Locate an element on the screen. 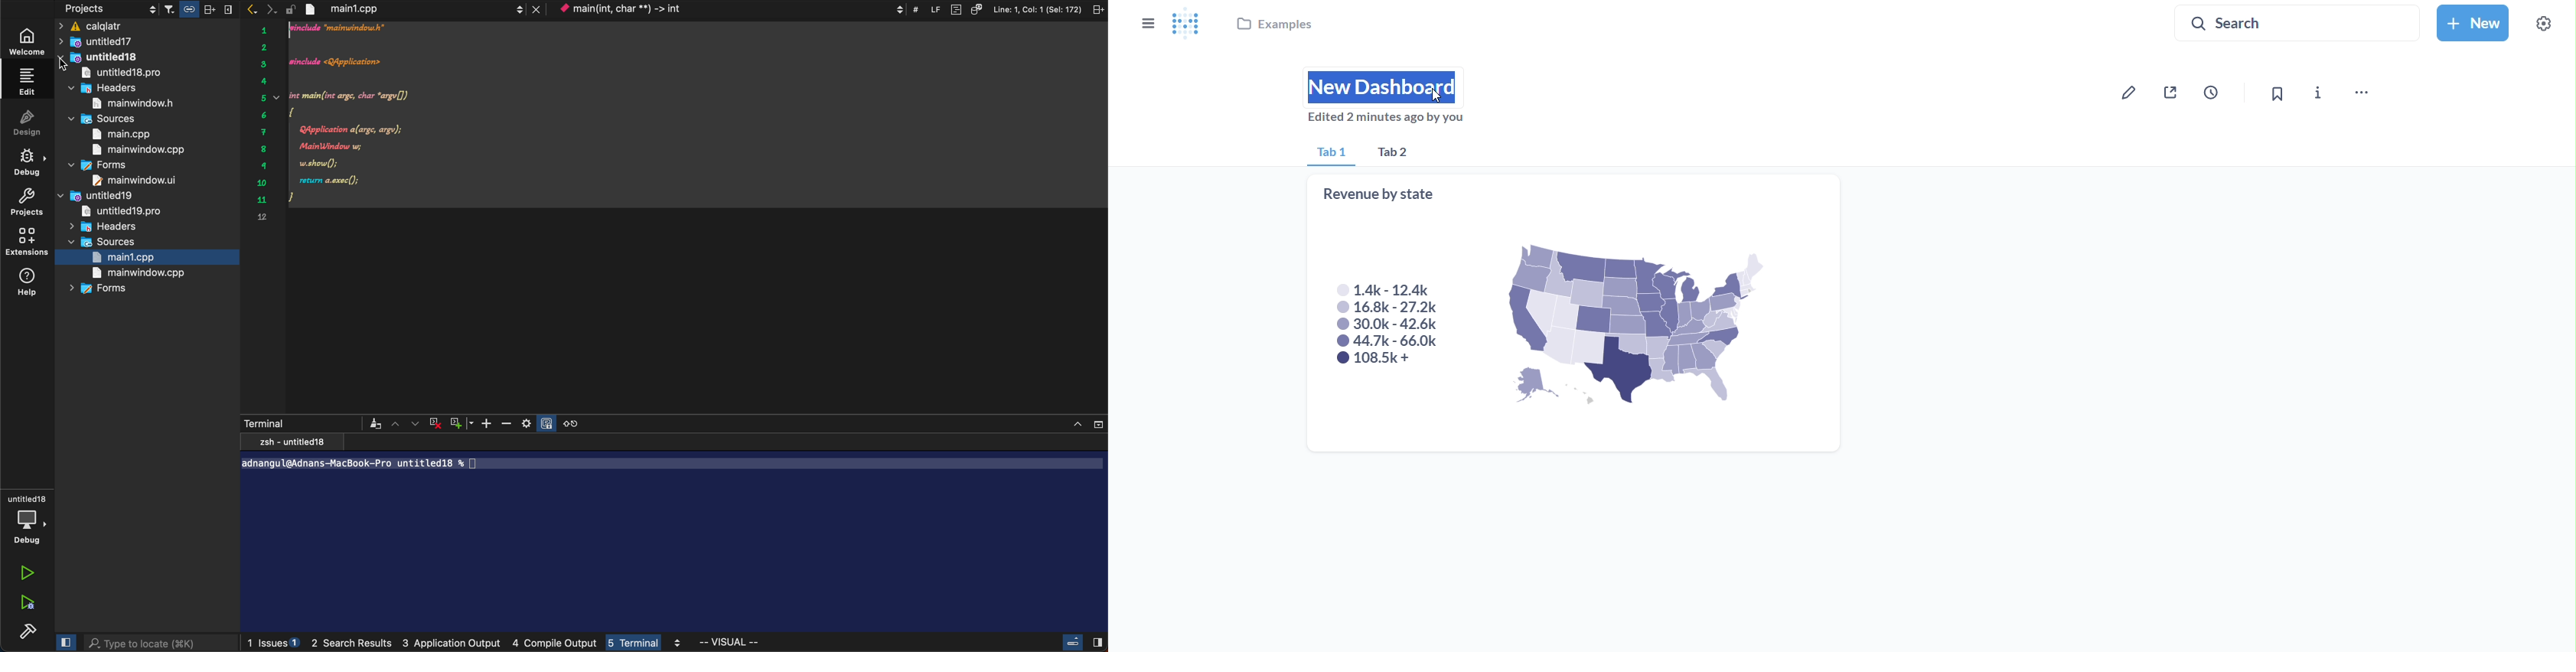 Image resolution: width=2576 pixels, height=672 pixels. context is located at coordinates (729, 9).